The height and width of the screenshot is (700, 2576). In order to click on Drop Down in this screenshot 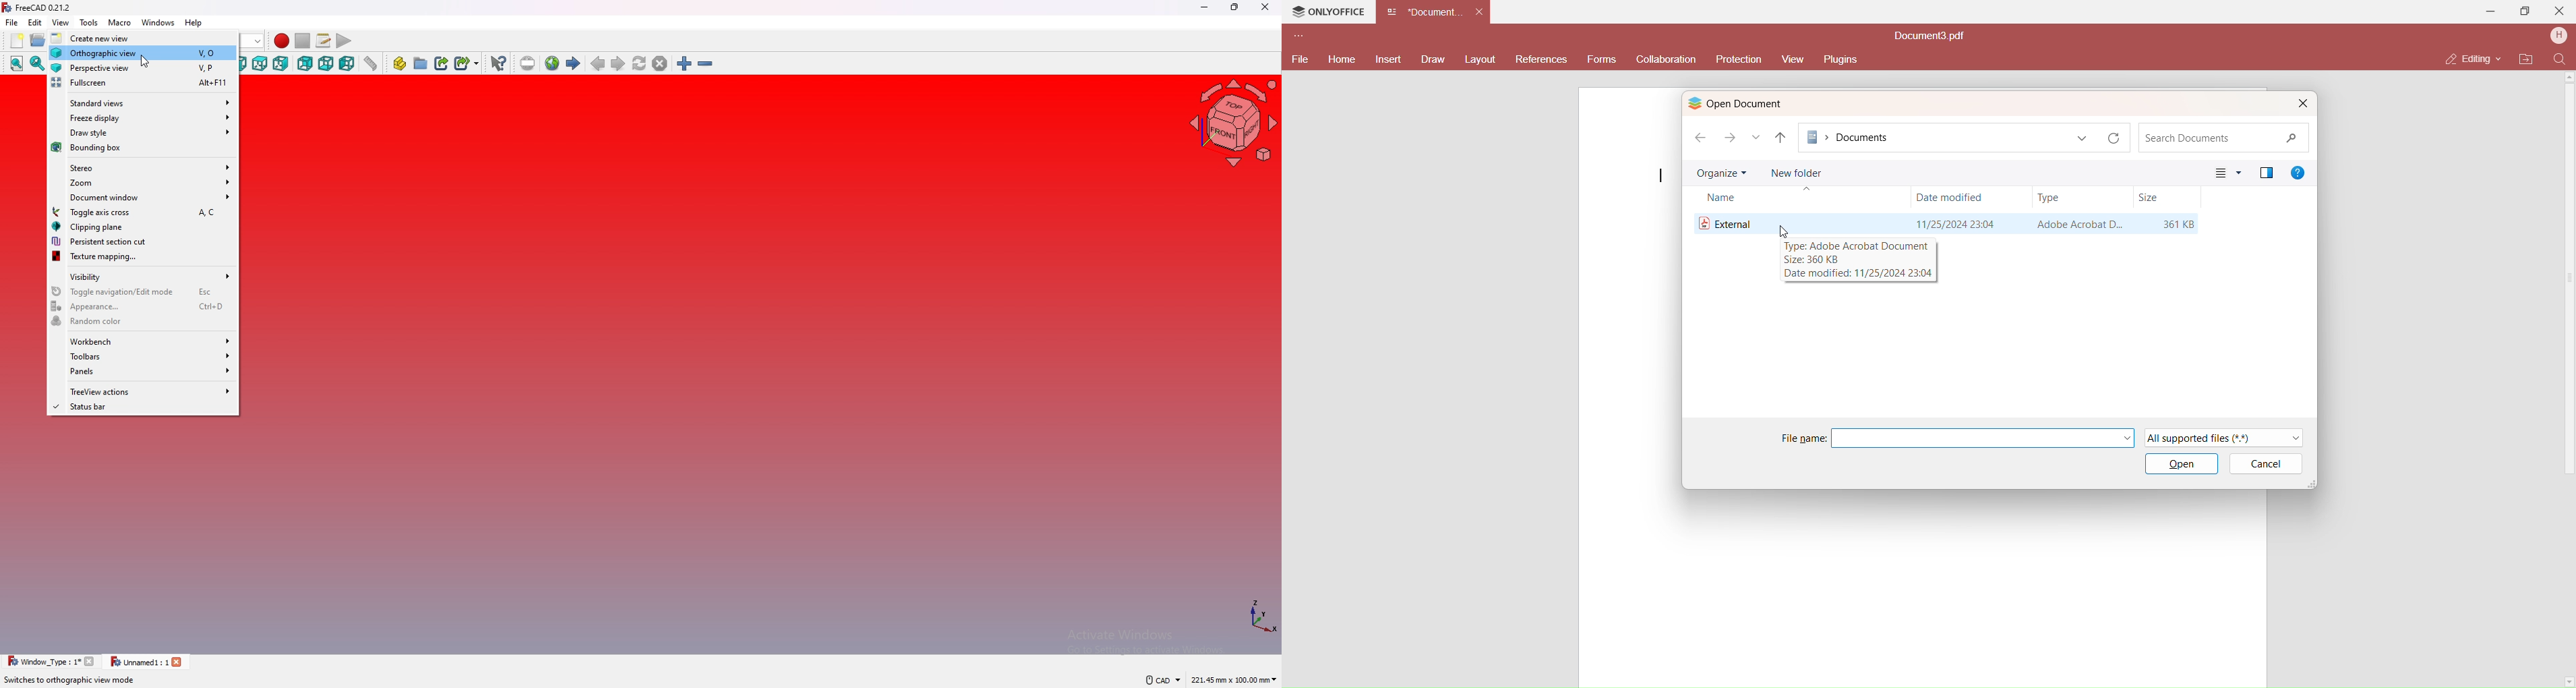, I will do `click(2500, 57)`.